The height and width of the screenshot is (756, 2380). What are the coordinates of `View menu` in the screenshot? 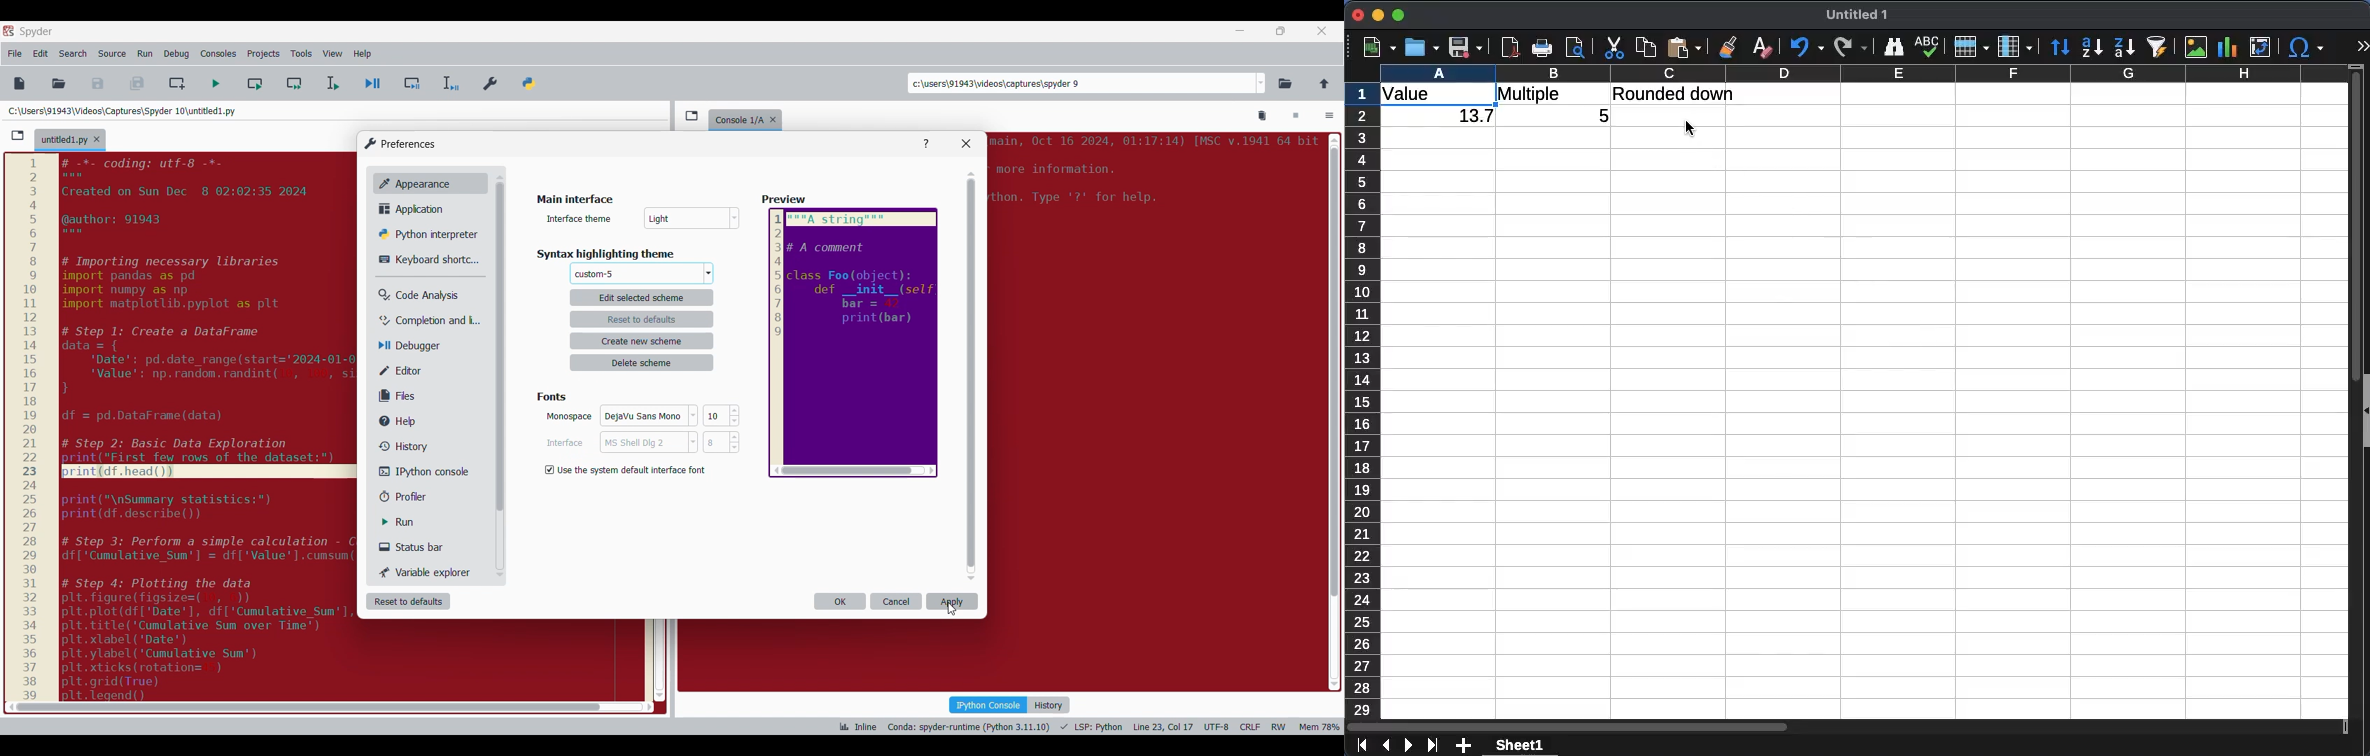 It's located at (332, 54).